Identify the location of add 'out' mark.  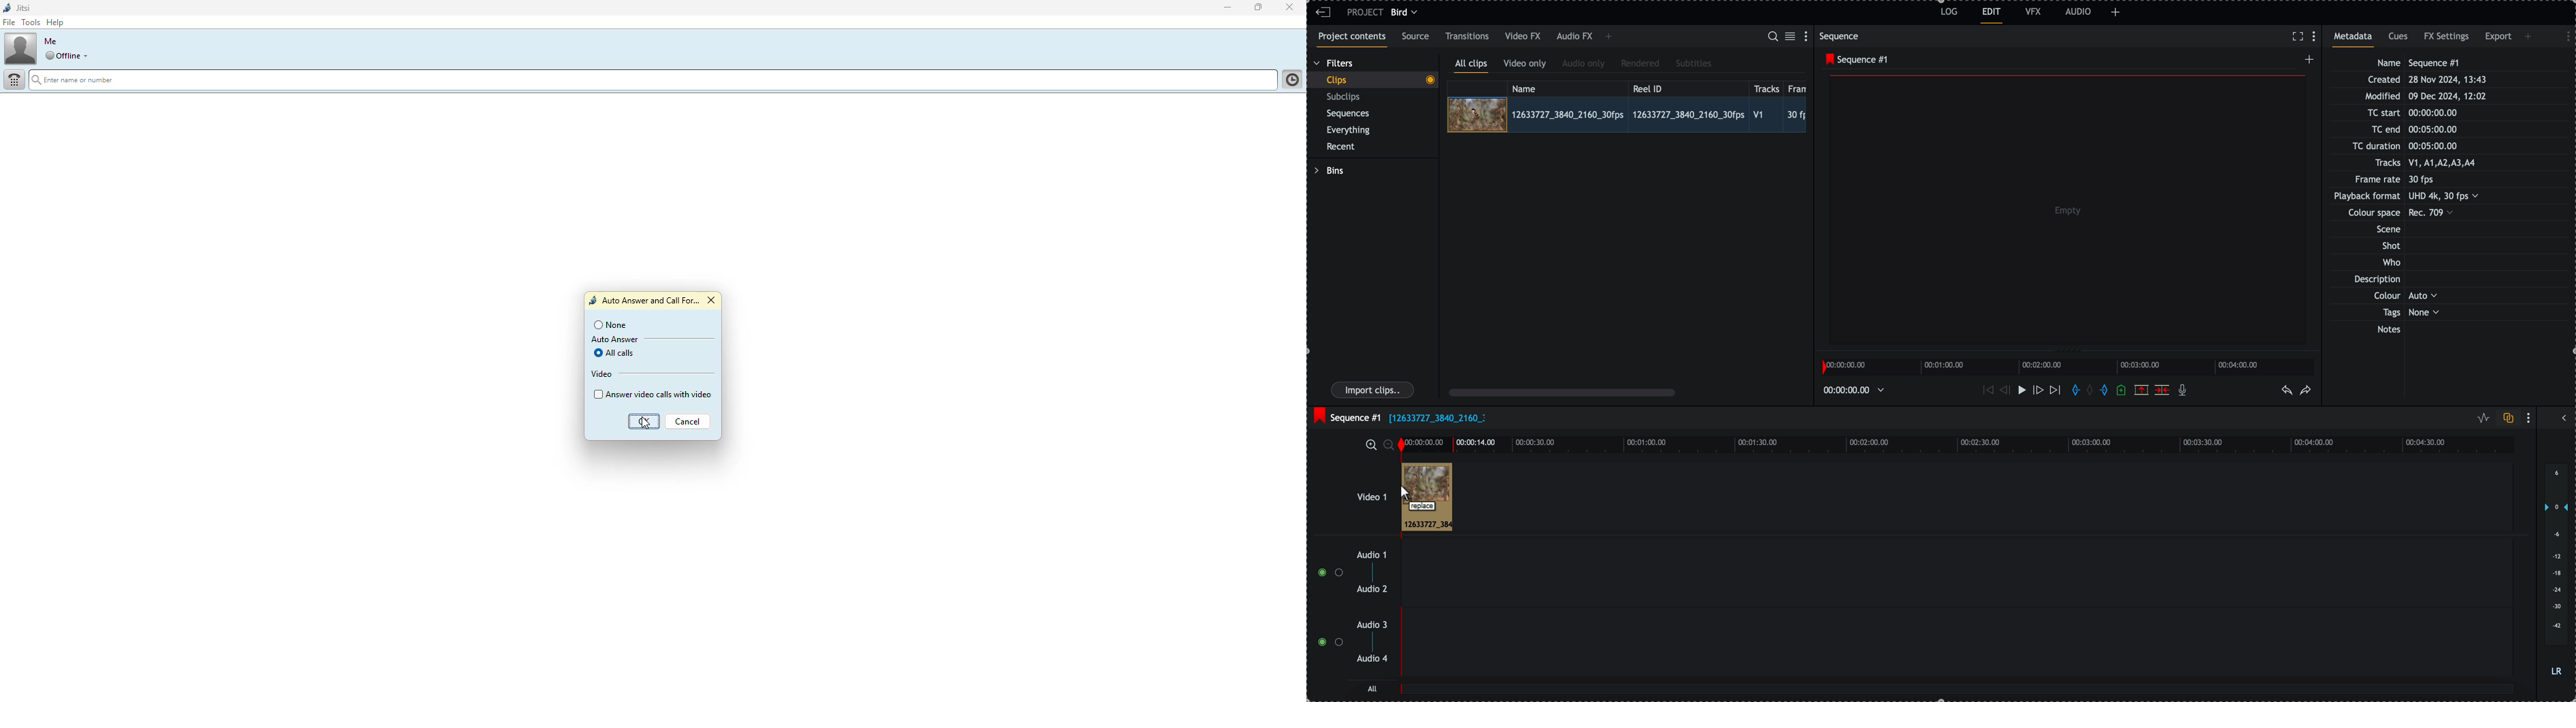
(2103, 391).